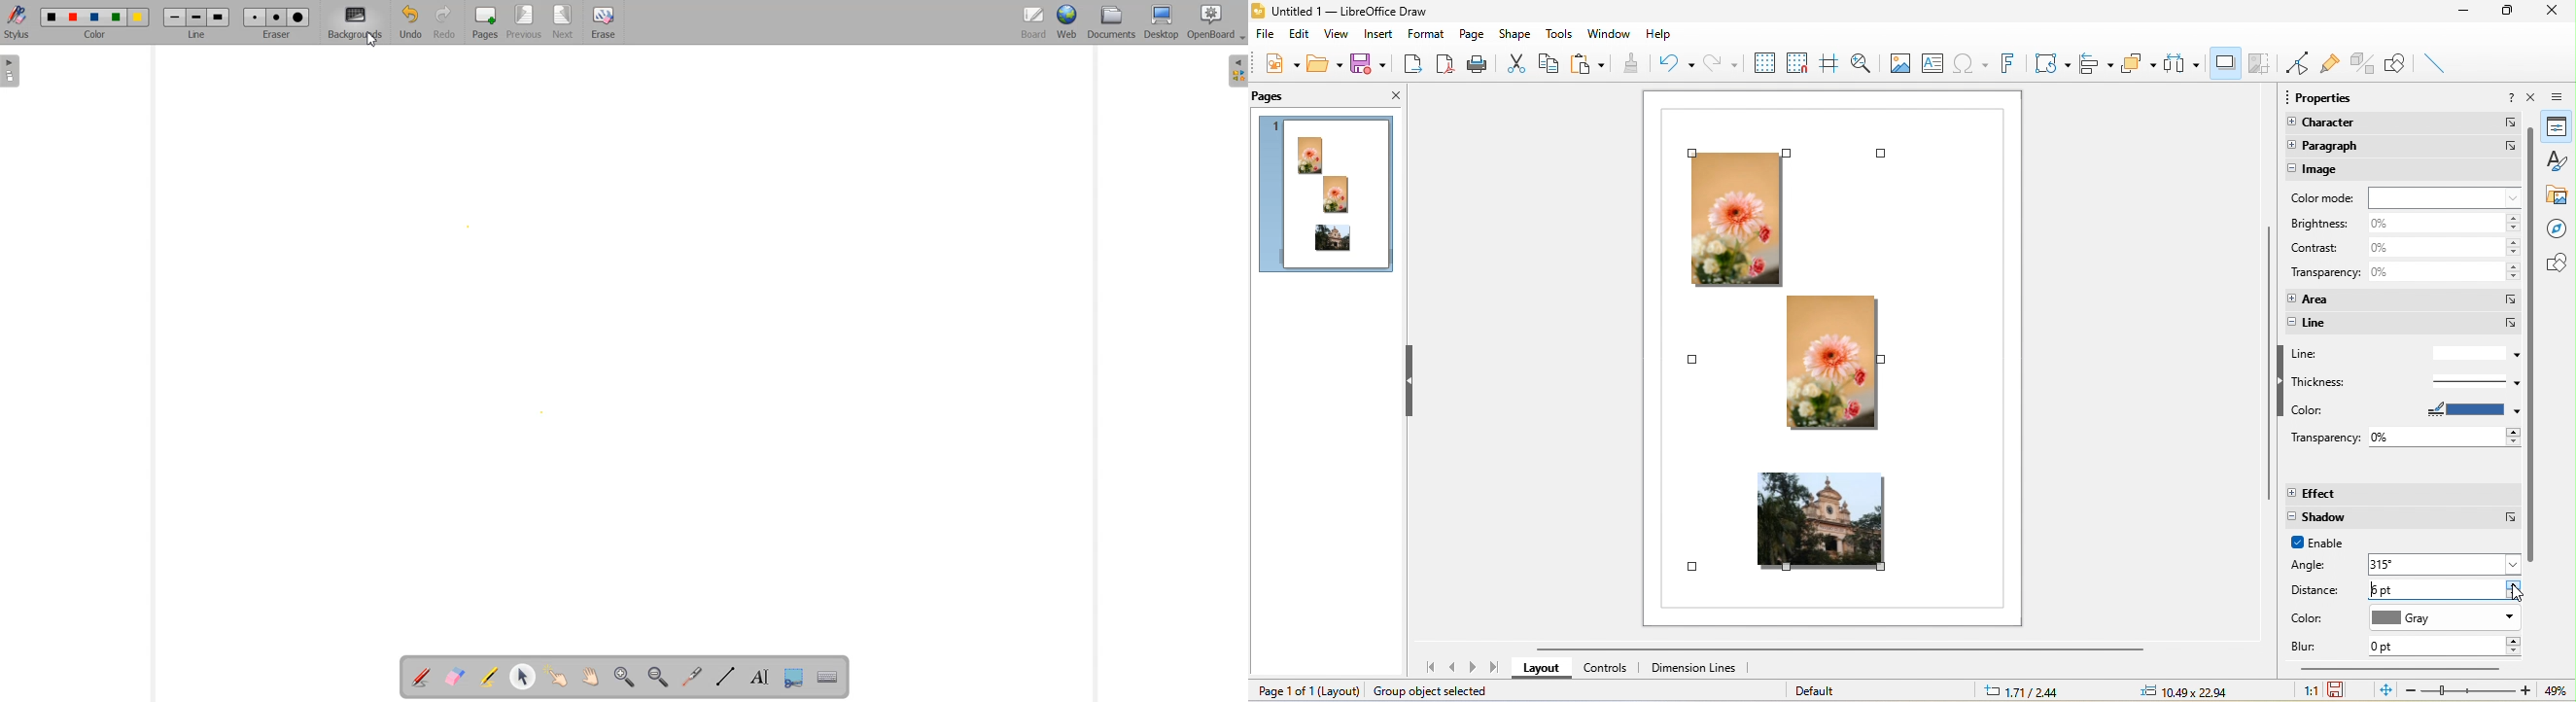 Image resolution: width=2576 pixels, height=728 pixels. I want to click on contrast 0%, so click(2402, 248).